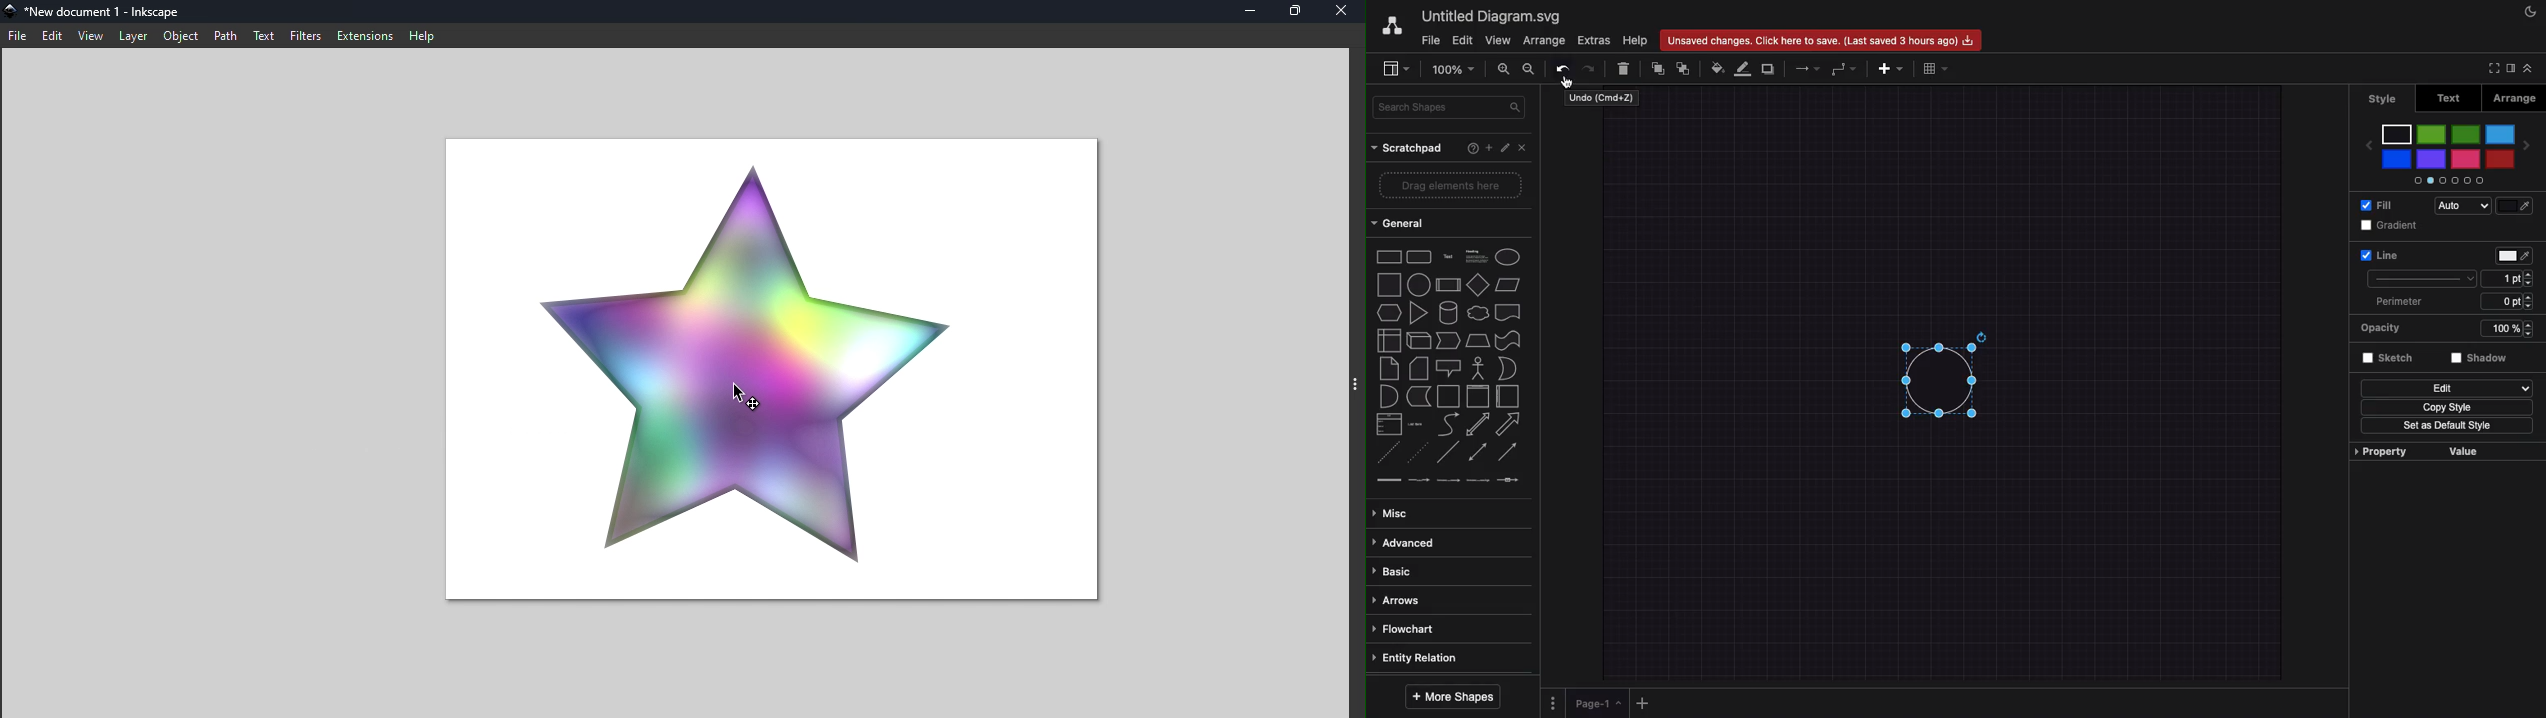  Describe the element at coordinates (1843, 69) in the screenshot. I see `Waypoints ` at that location.